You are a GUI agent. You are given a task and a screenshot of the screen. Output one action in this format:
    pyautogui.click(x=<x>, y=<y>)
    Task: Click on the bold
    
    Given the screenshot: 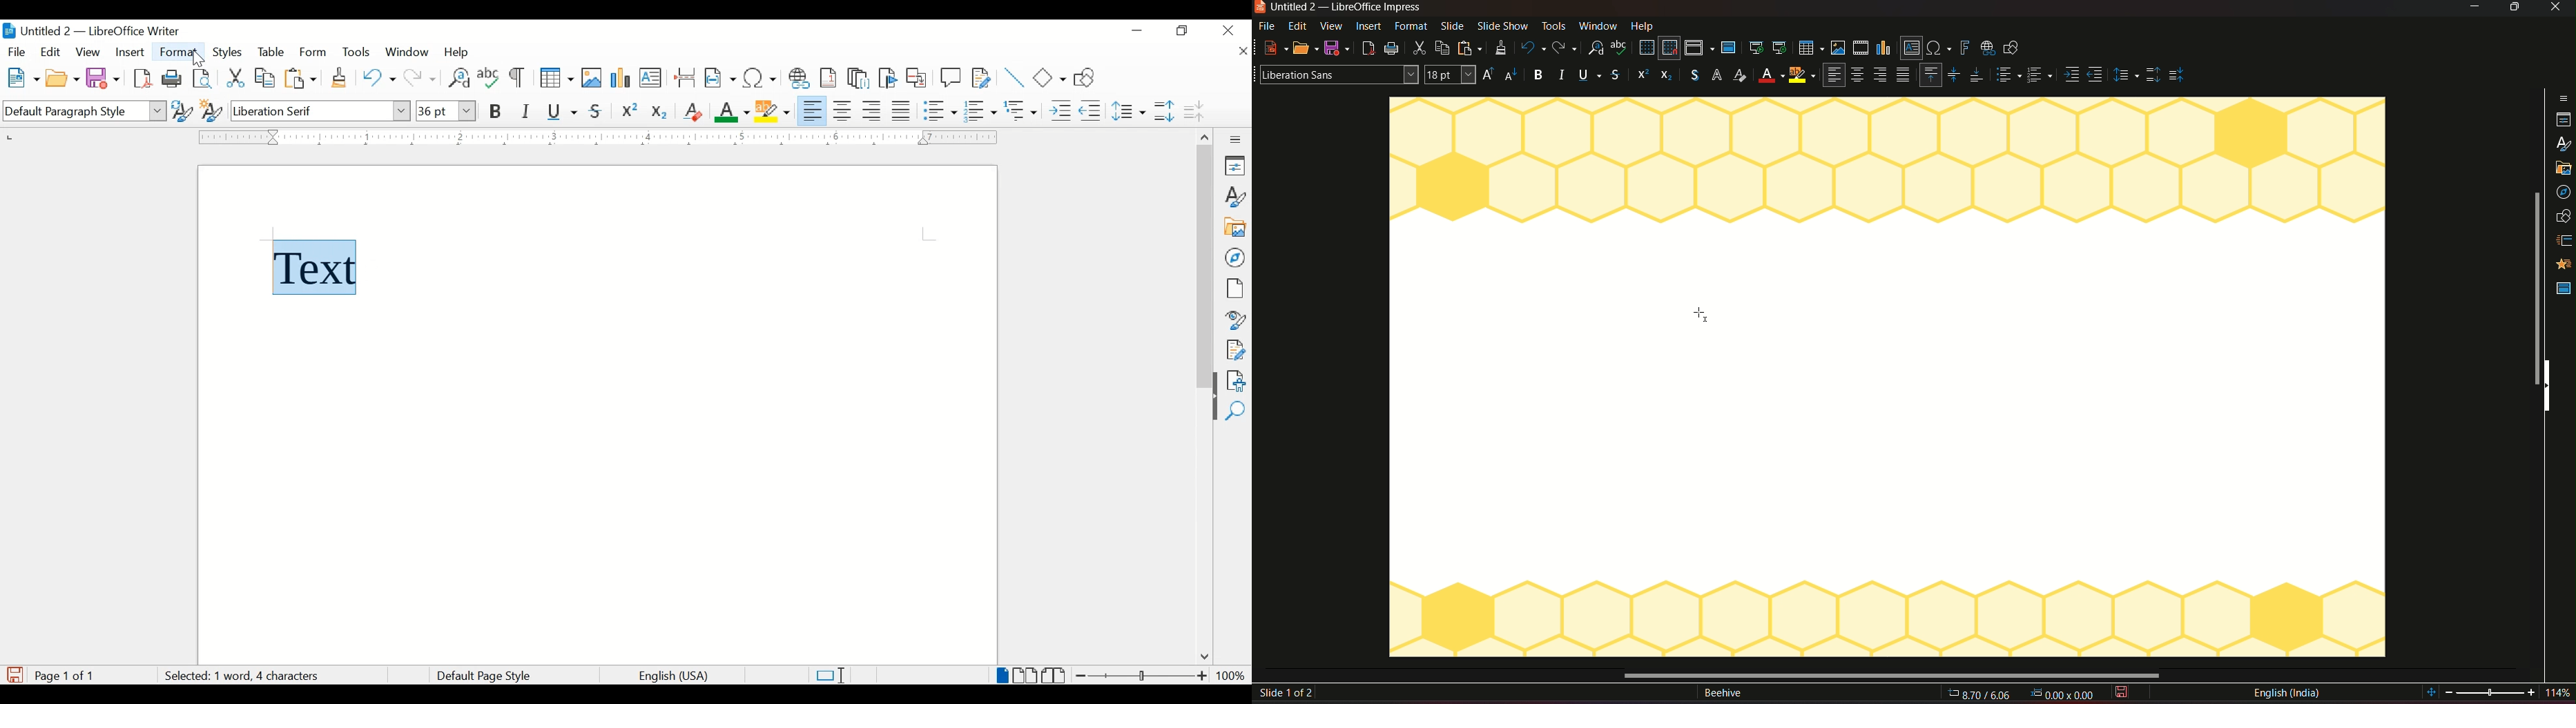 What is the action you would take?
    pyautogui.click(x=496, y=112)
    